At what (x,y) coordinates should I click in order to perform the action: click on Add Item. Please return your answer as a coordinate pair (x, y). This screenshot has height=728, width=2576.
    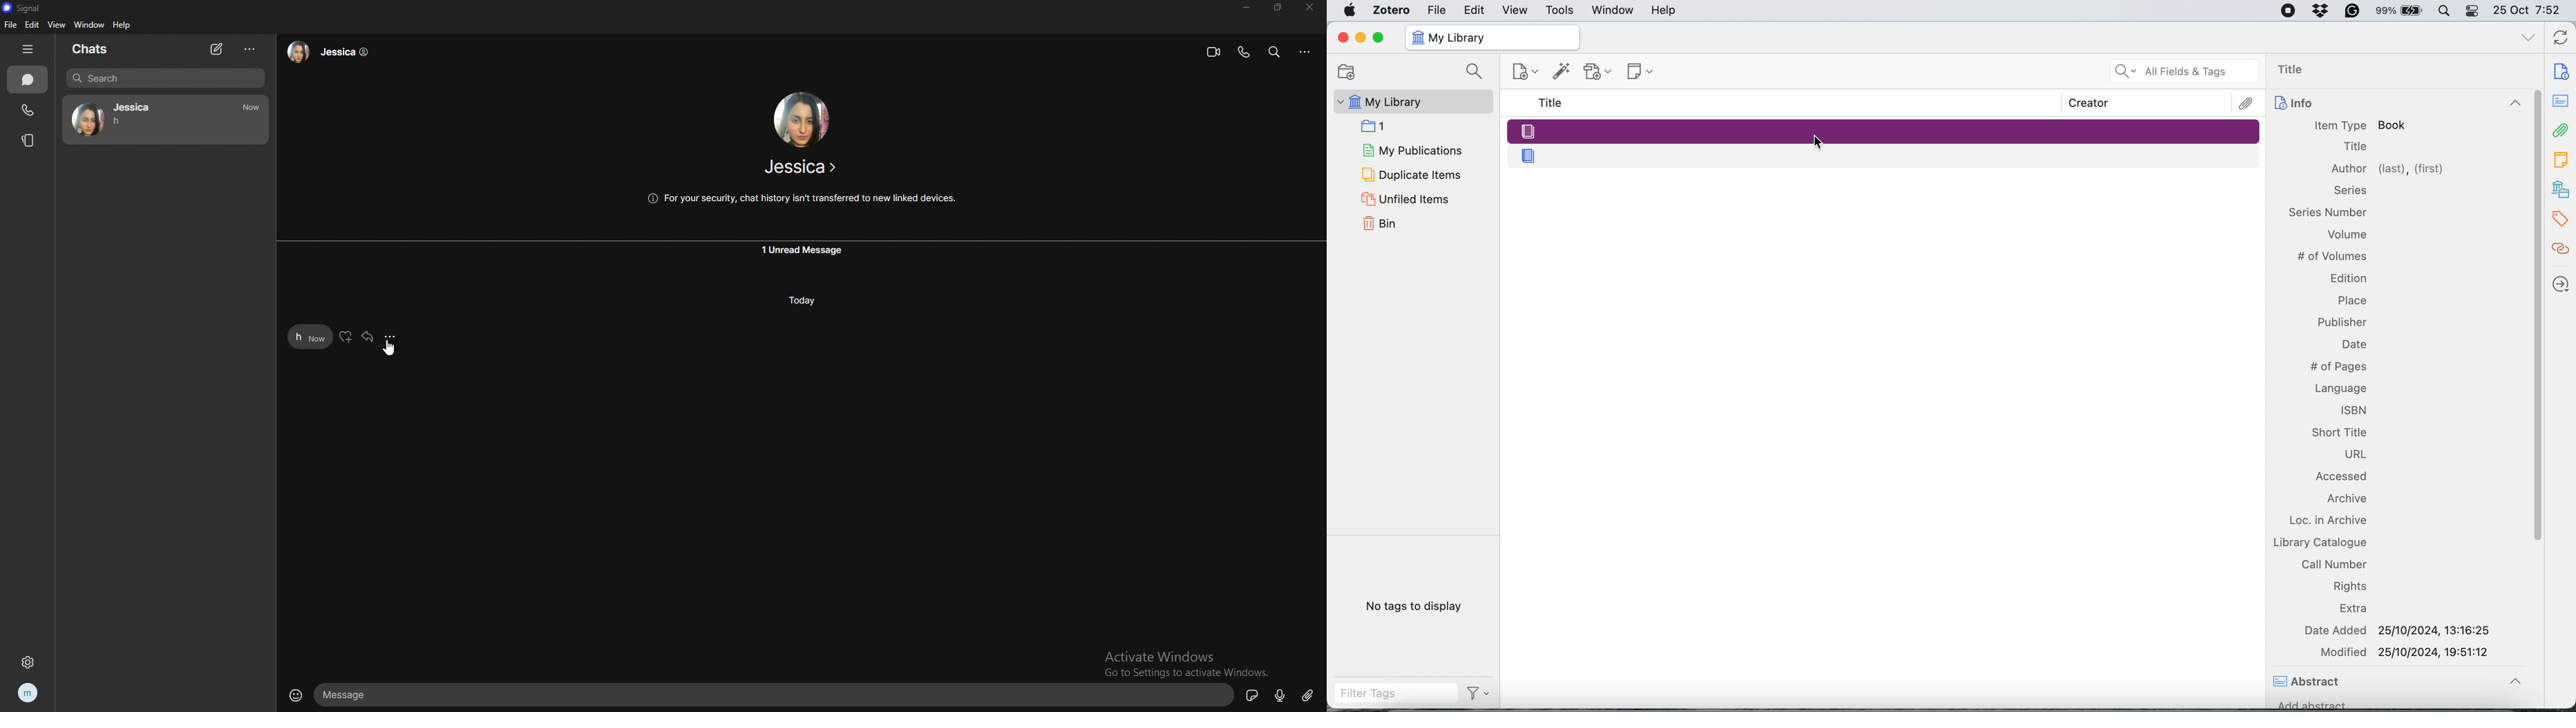
    Looking at the image, I should click on (1562, 74).